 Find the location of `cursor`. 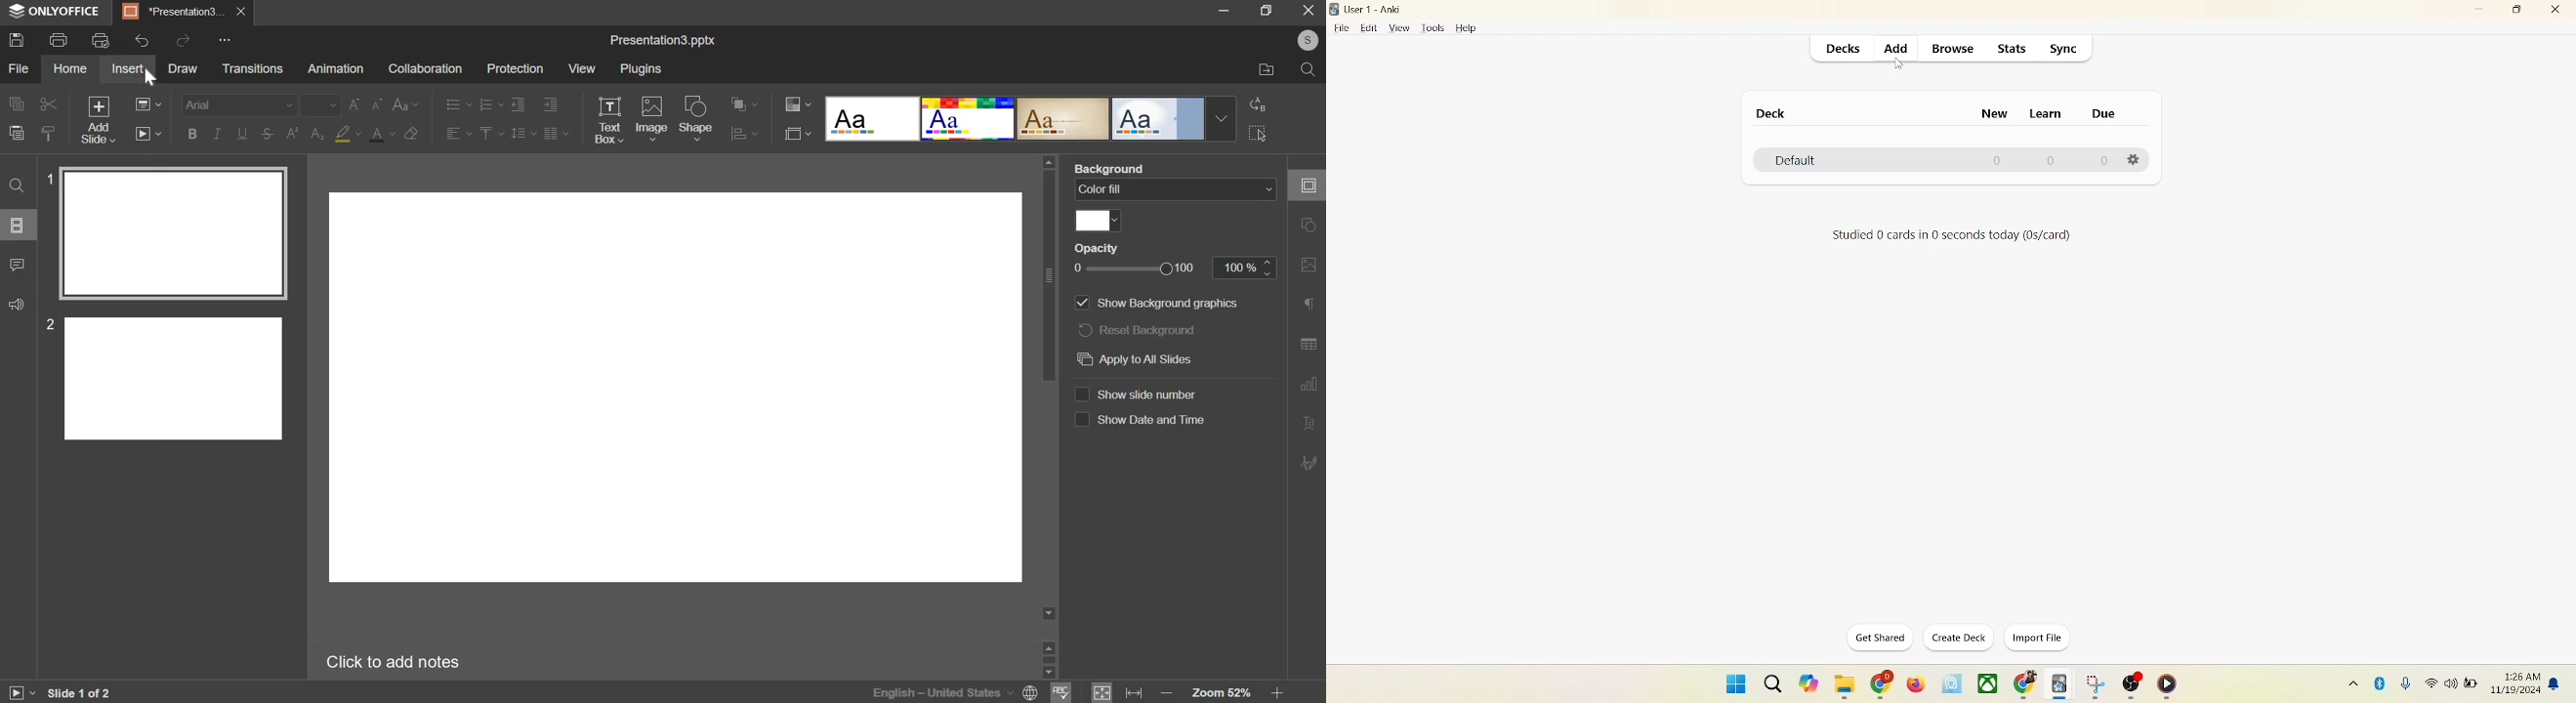

cursor is located at coordinates (1901, 65).